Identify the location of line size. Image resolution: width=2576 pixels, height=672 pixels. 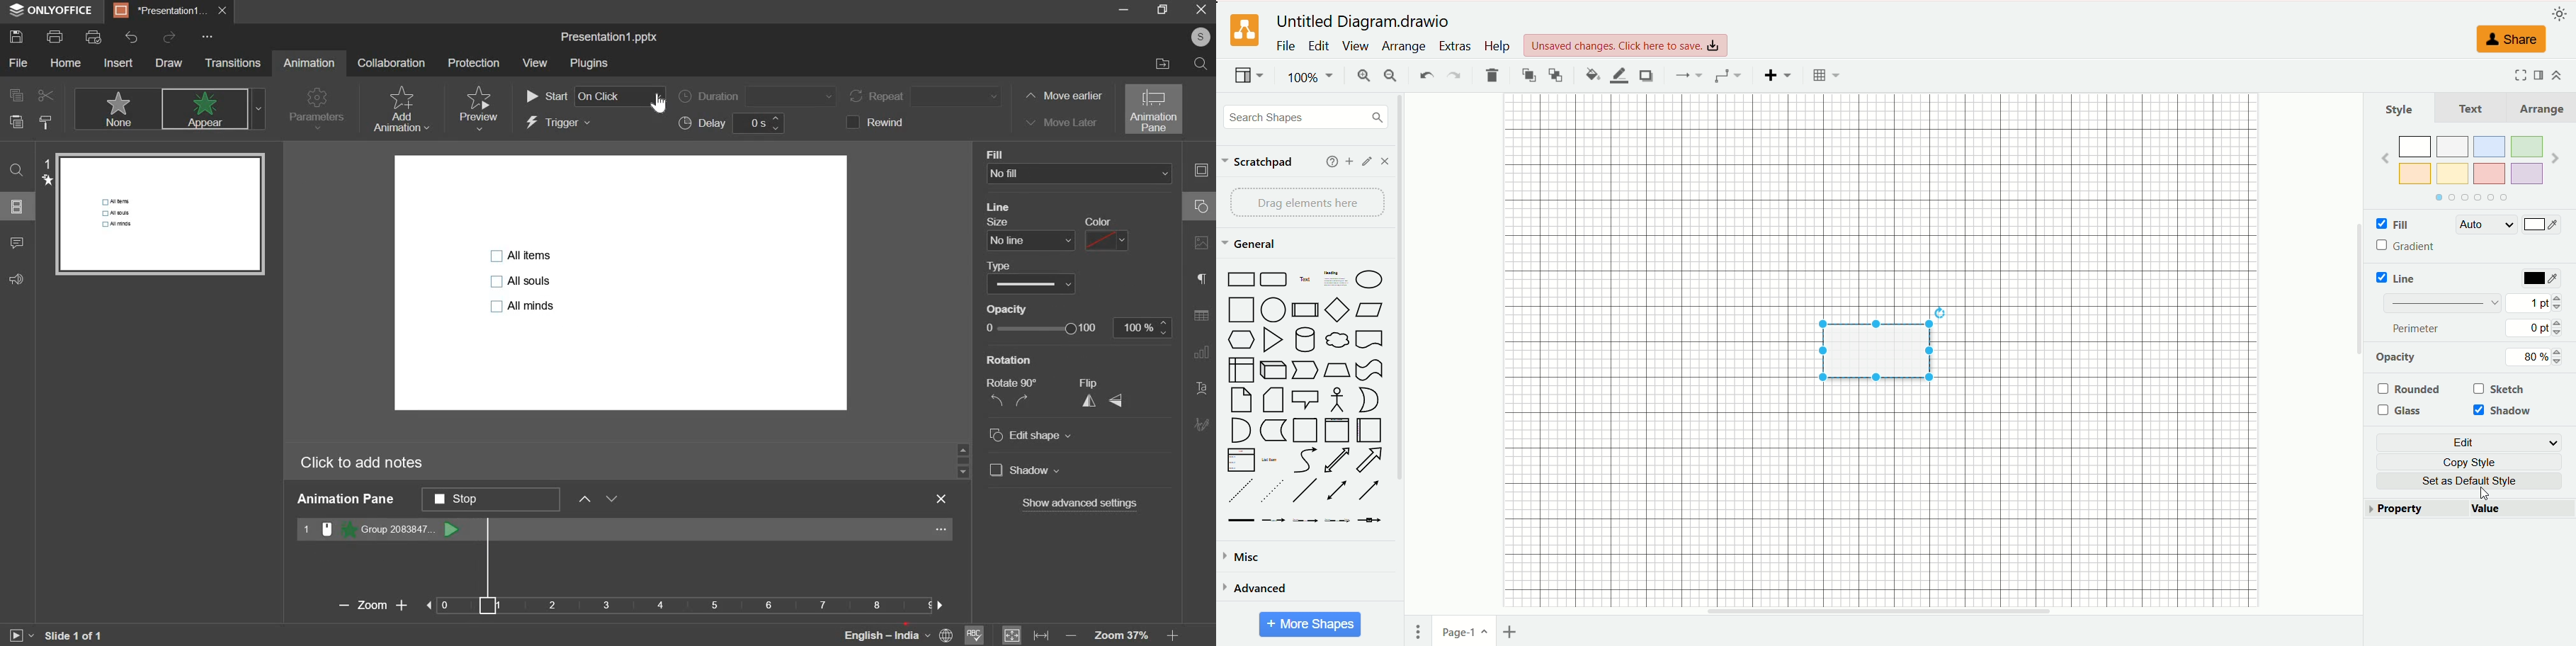
(1032, 241).